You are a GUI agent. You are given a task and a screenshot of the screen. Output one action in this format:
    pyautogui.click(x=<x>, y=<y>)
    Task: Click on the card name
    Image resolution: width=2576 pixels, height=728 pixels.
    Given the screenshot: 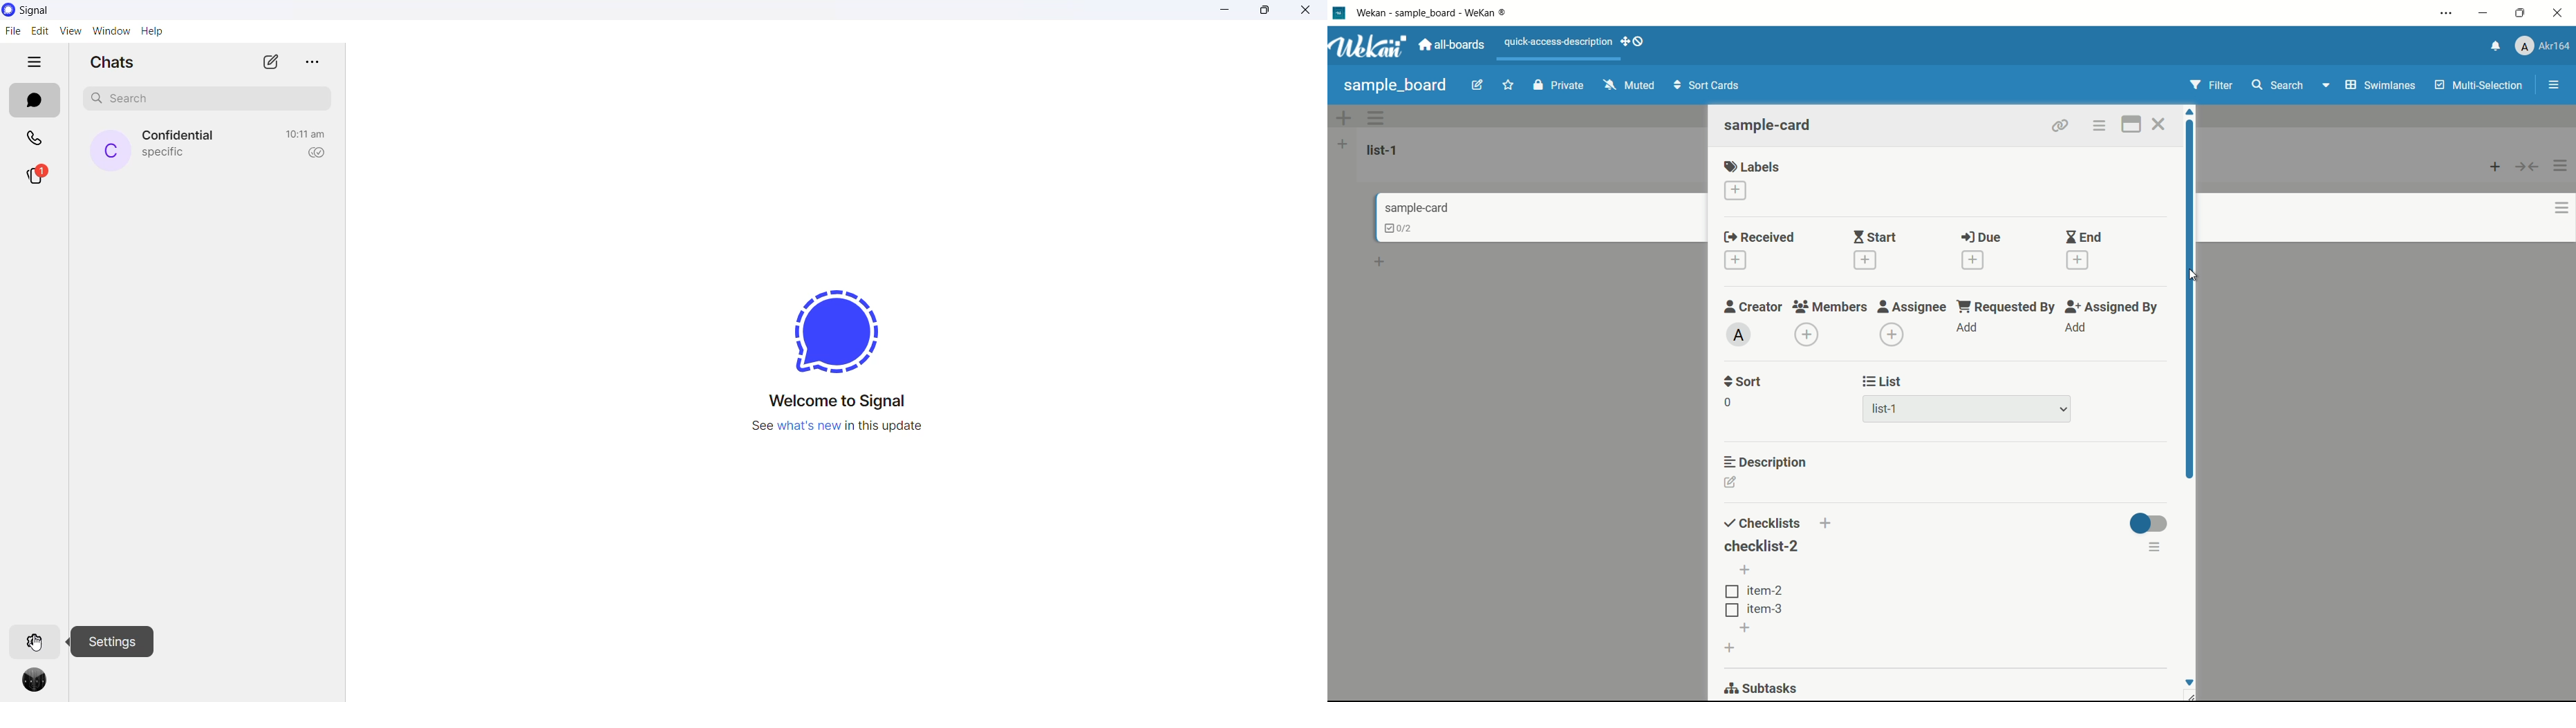 What is the action you would take?
    pyautogui.click(x=1415, y=208)
    